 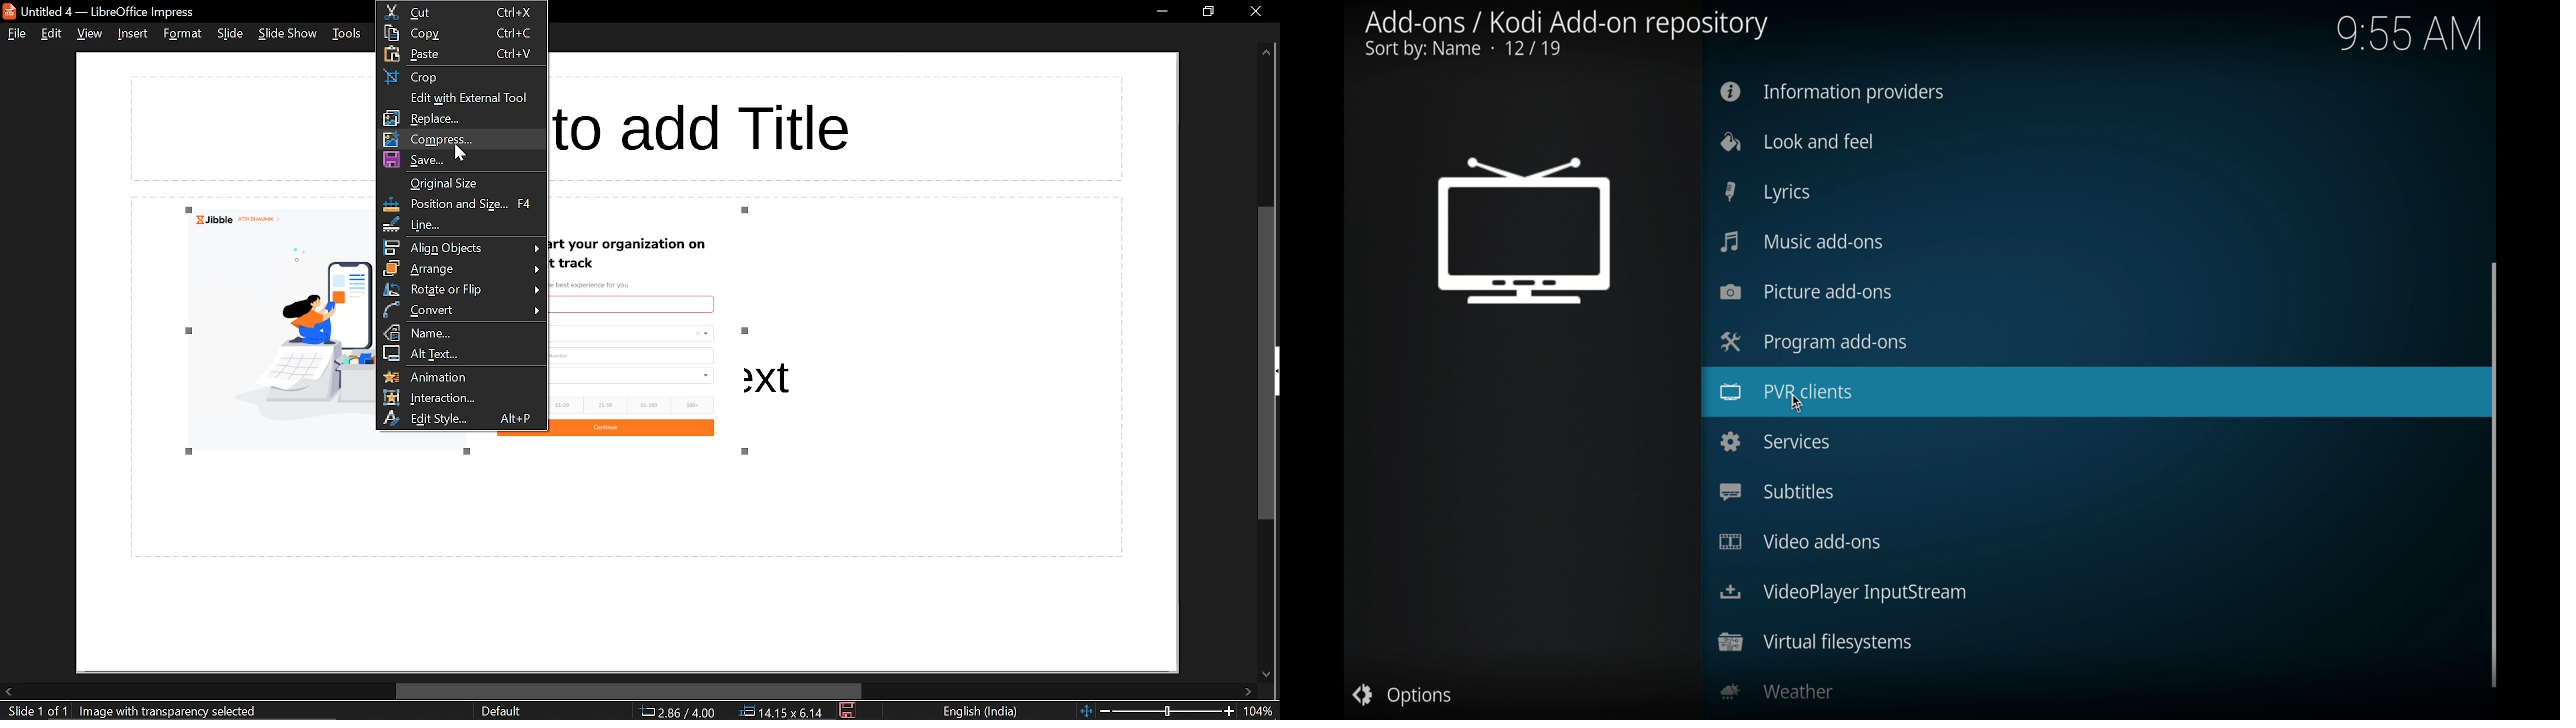 What do you see at coordinates (1815, 643) in the screenshot?
I see `virtual filesystems` at bounding box center [1815, 643].